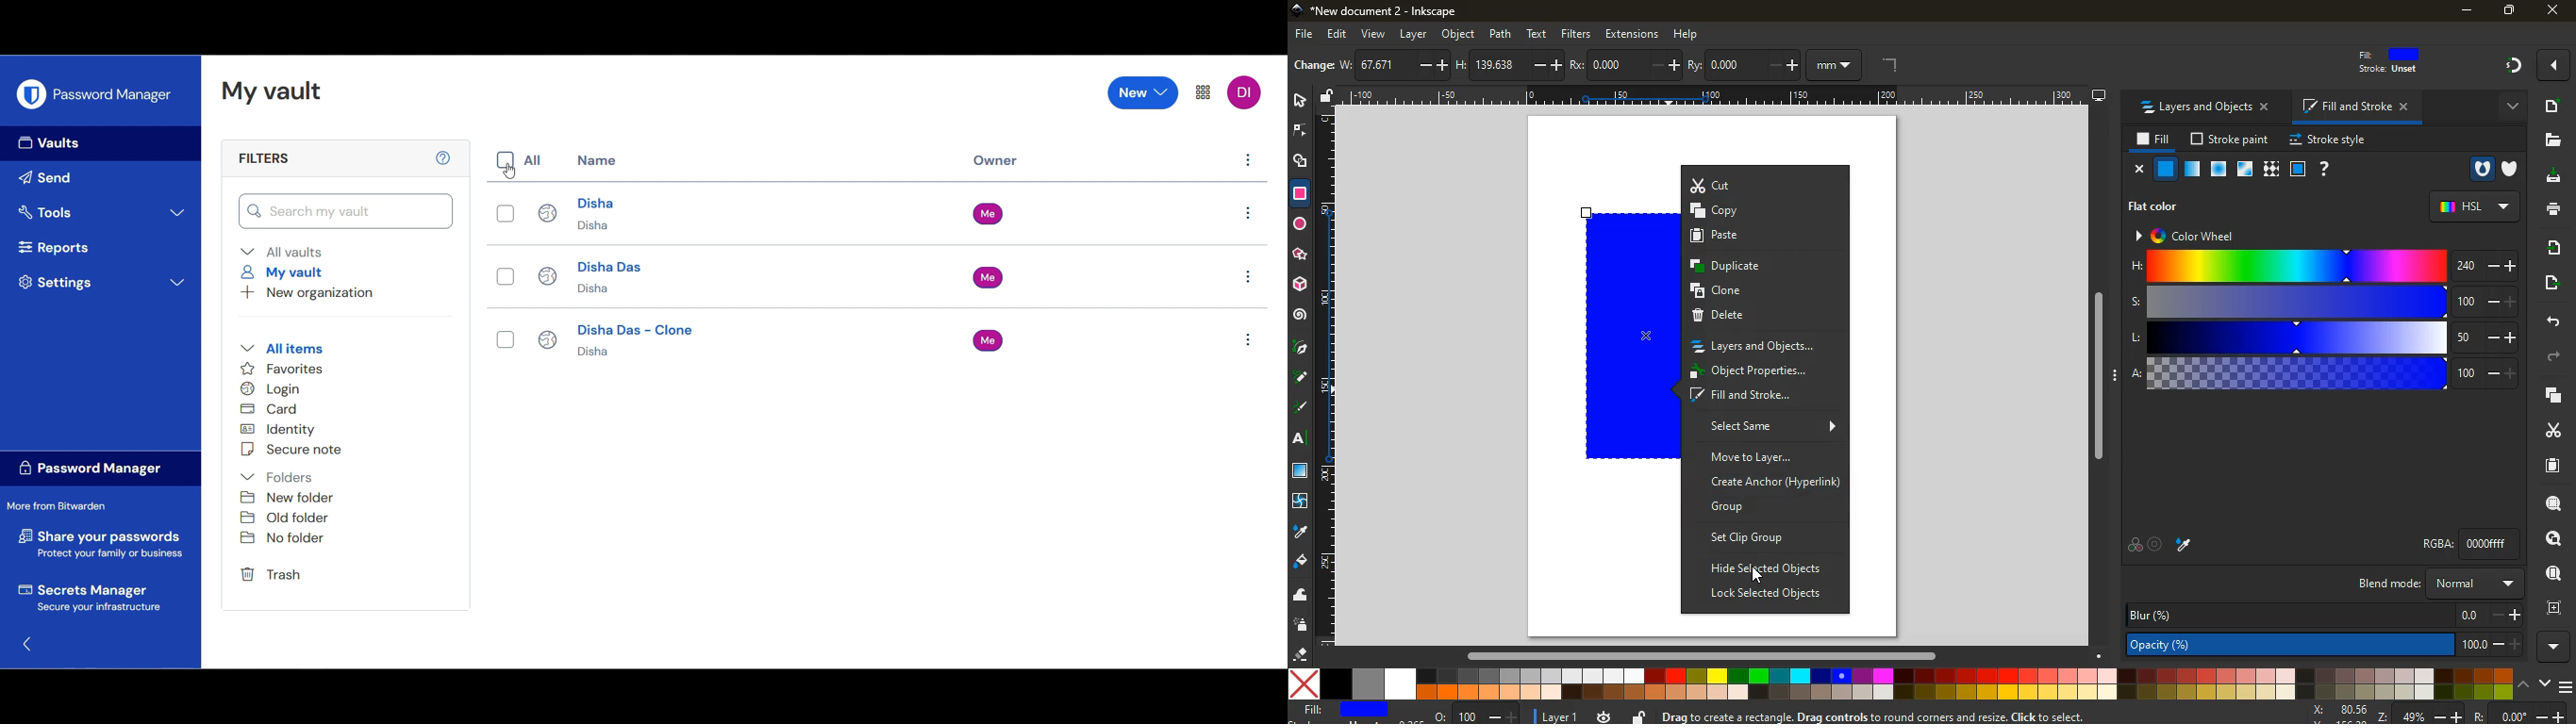  What do you see at coordinates (28, 644) in the screenshot?
I see `Go back` at bounding box center [28, 644].